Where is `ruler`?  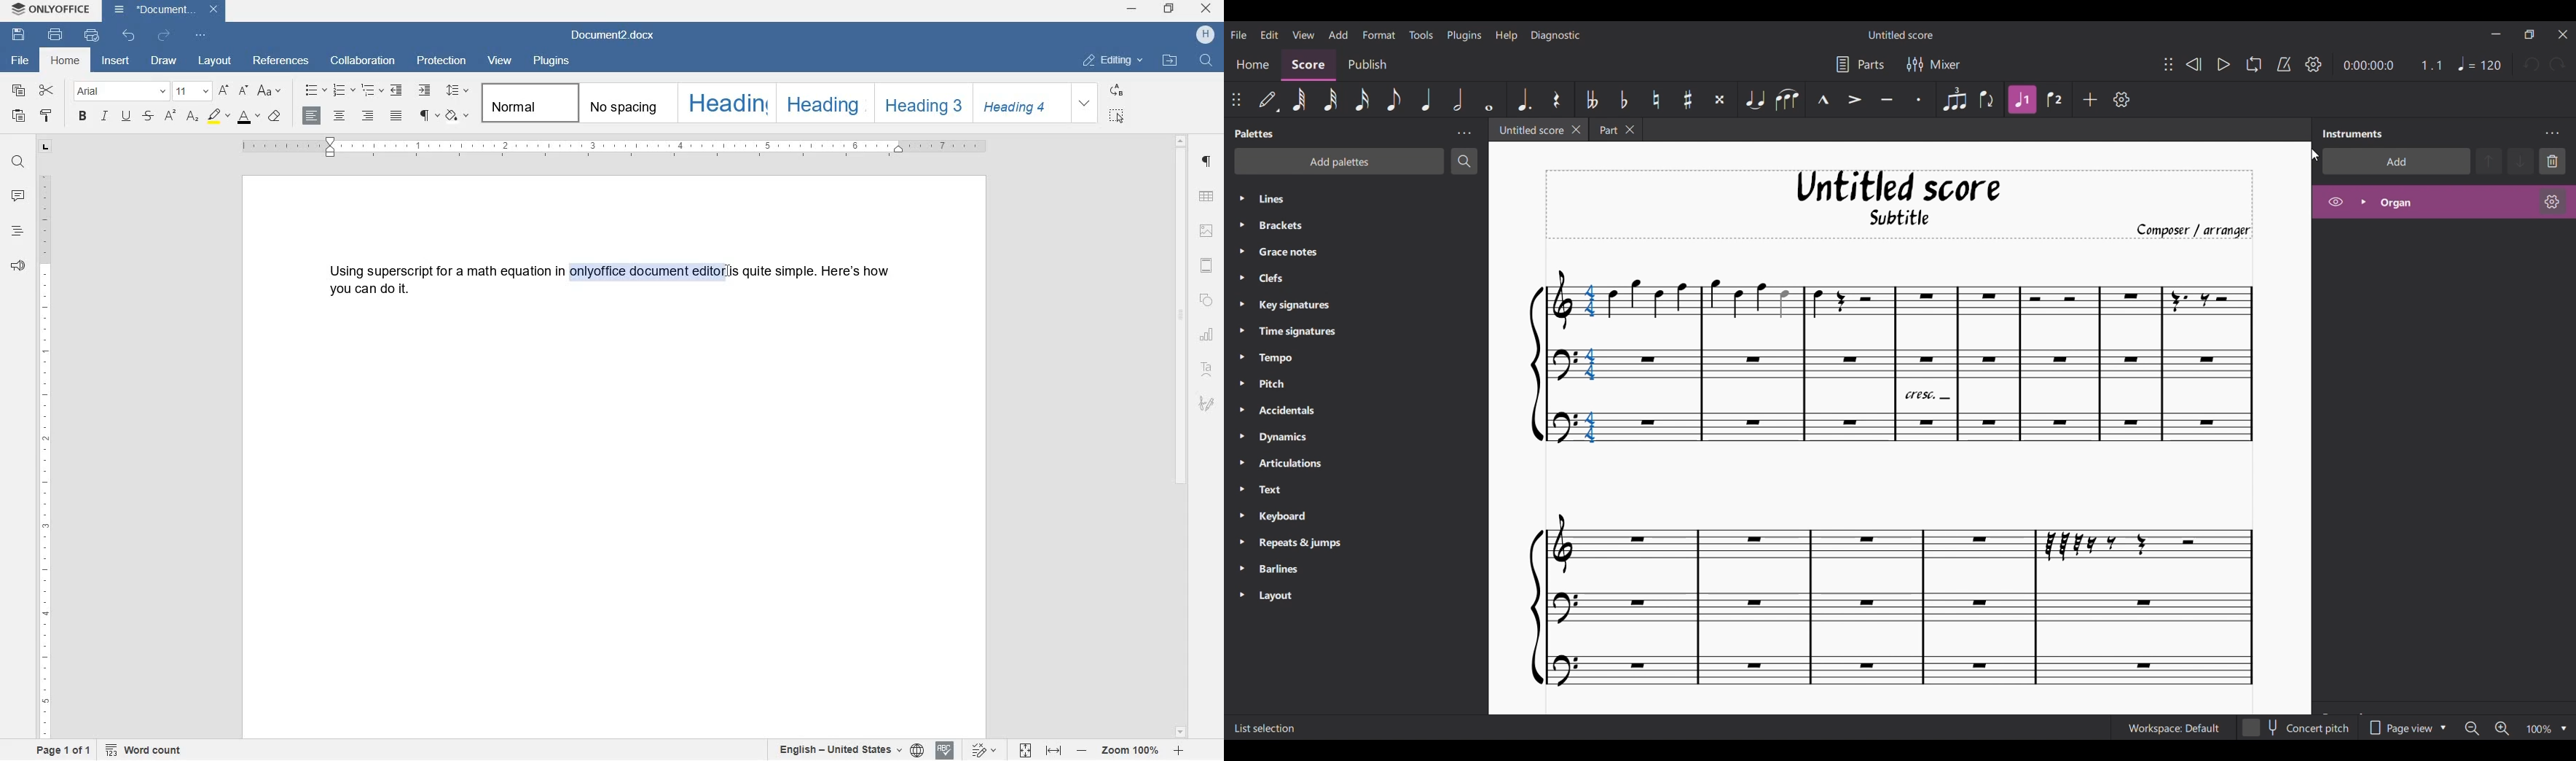 ruler is located at coordinates (615, 147).